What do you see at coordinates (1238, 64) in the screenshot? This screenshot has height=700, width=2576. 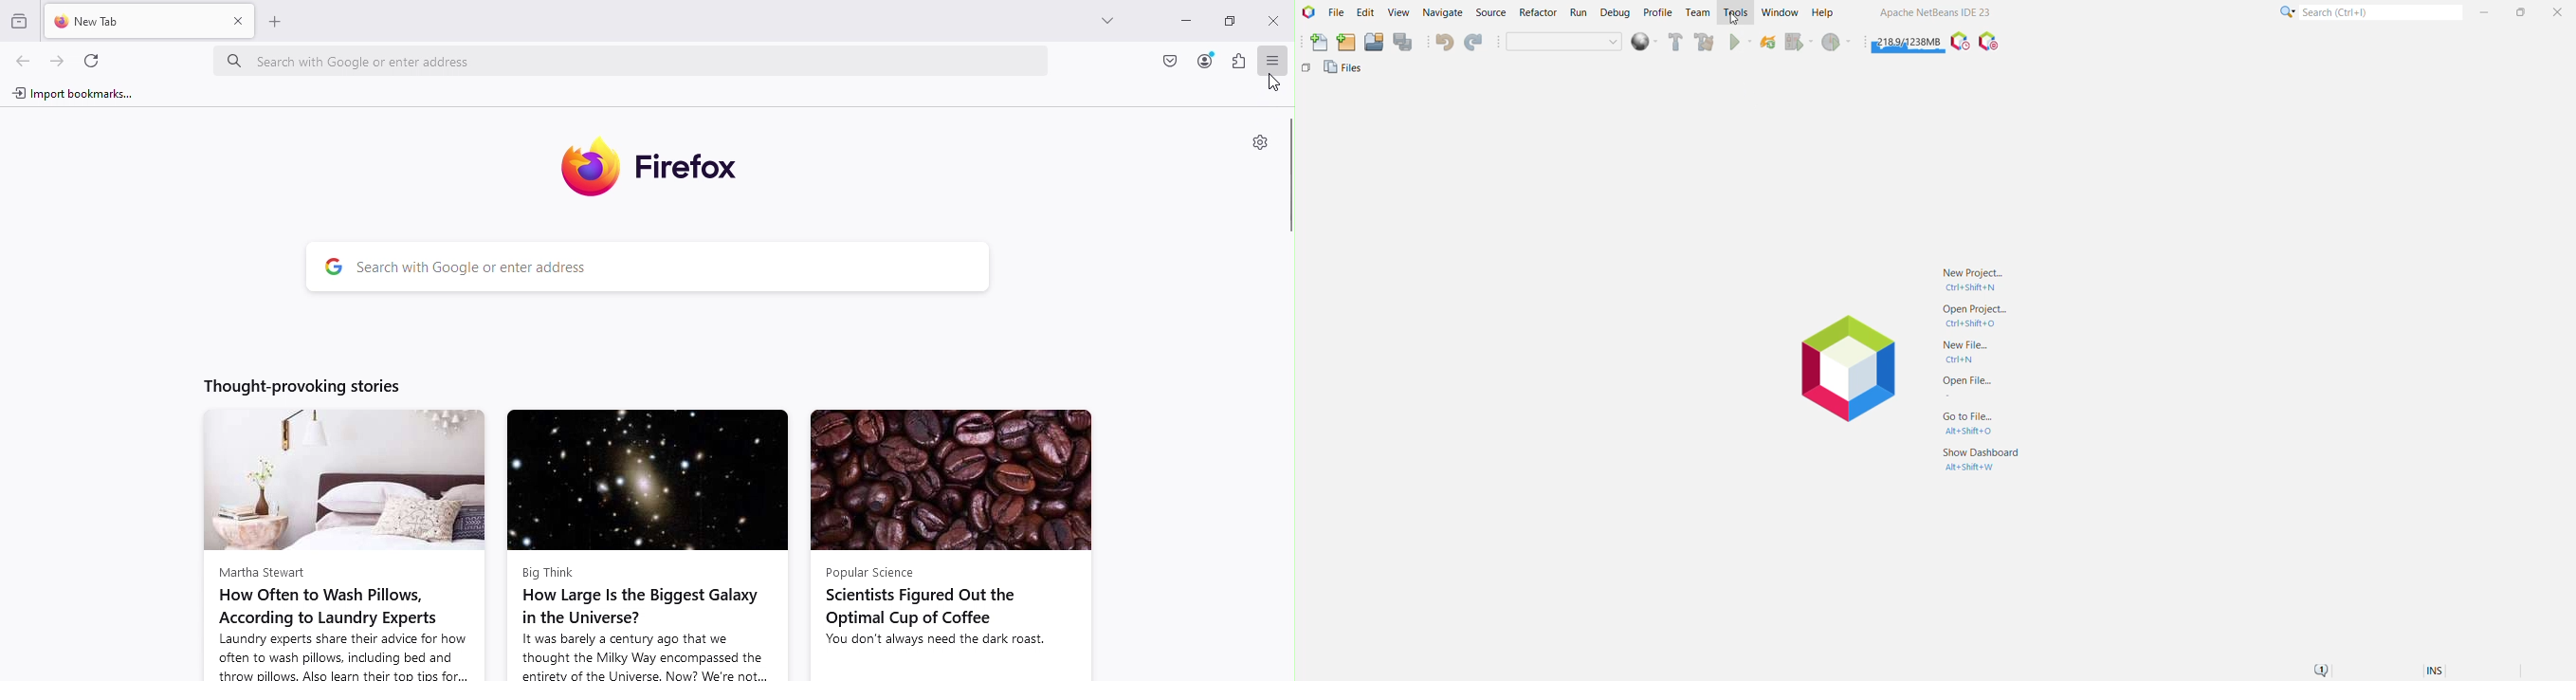 I see `Extensions` at bounding box center [1238, 64].